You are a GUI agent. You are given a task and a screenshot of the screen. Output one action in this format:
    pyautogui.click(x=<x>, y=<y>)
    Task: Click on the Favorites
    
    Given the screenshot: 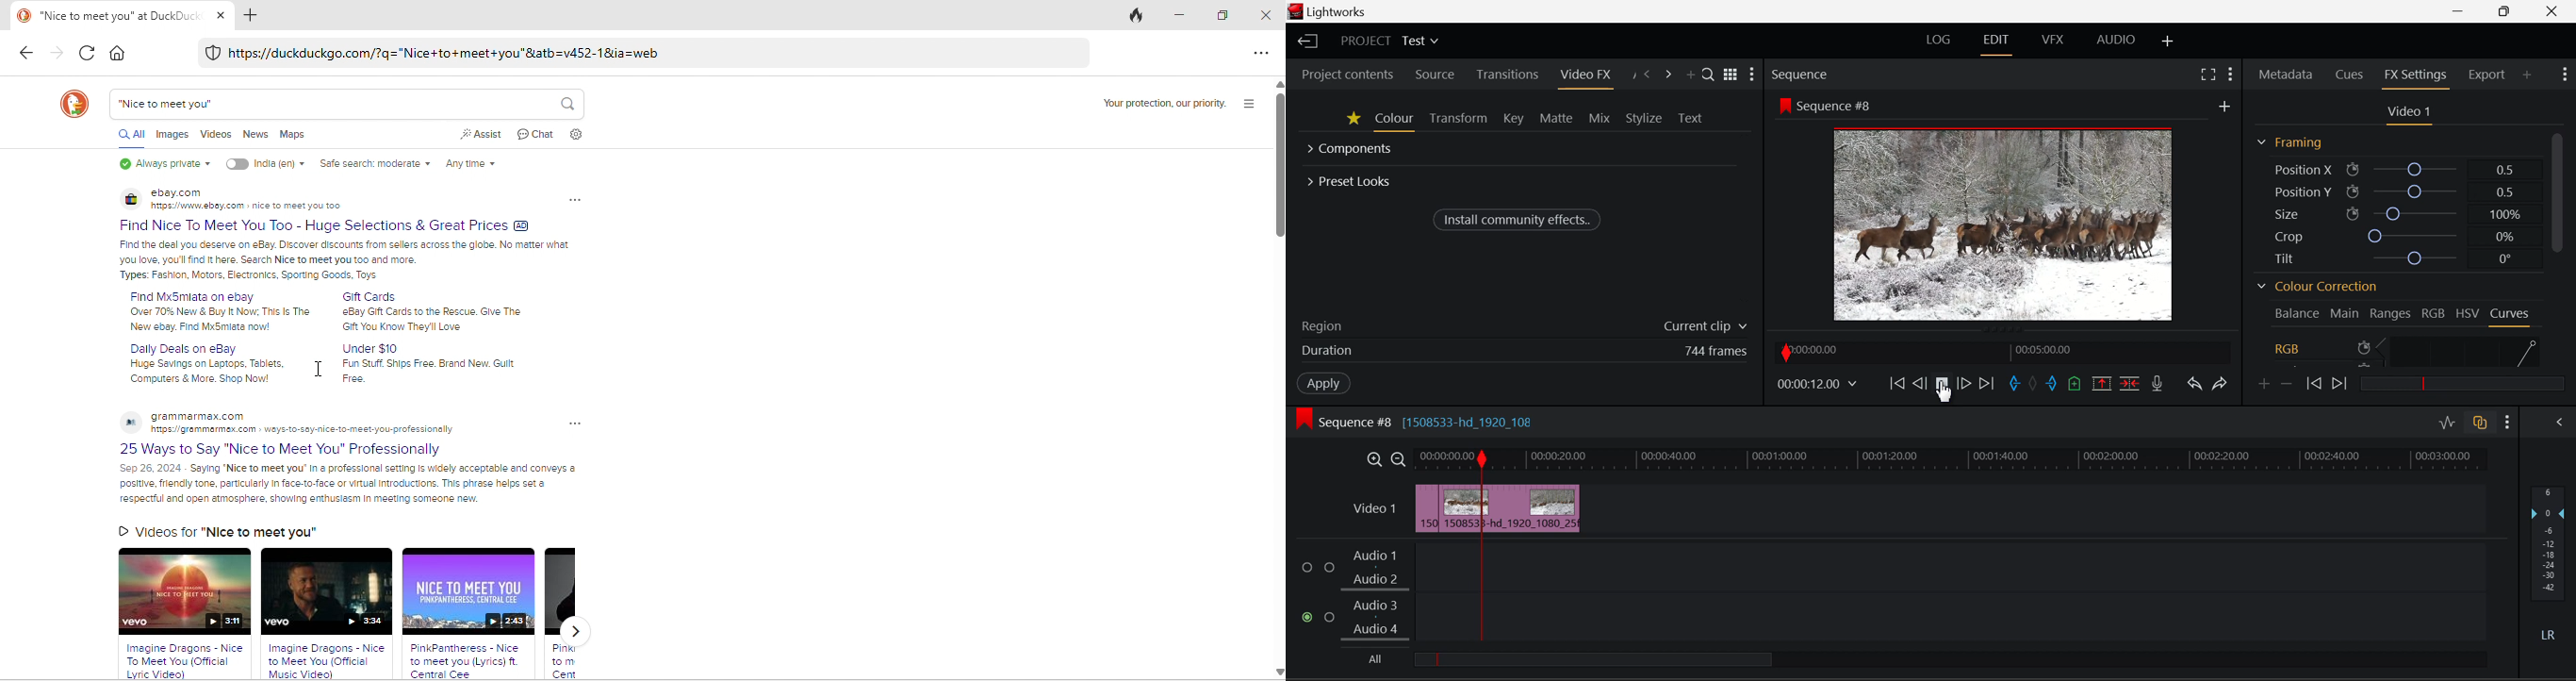 What is the action you would take?
    pyautogui.click(x=1353, y=120)
    